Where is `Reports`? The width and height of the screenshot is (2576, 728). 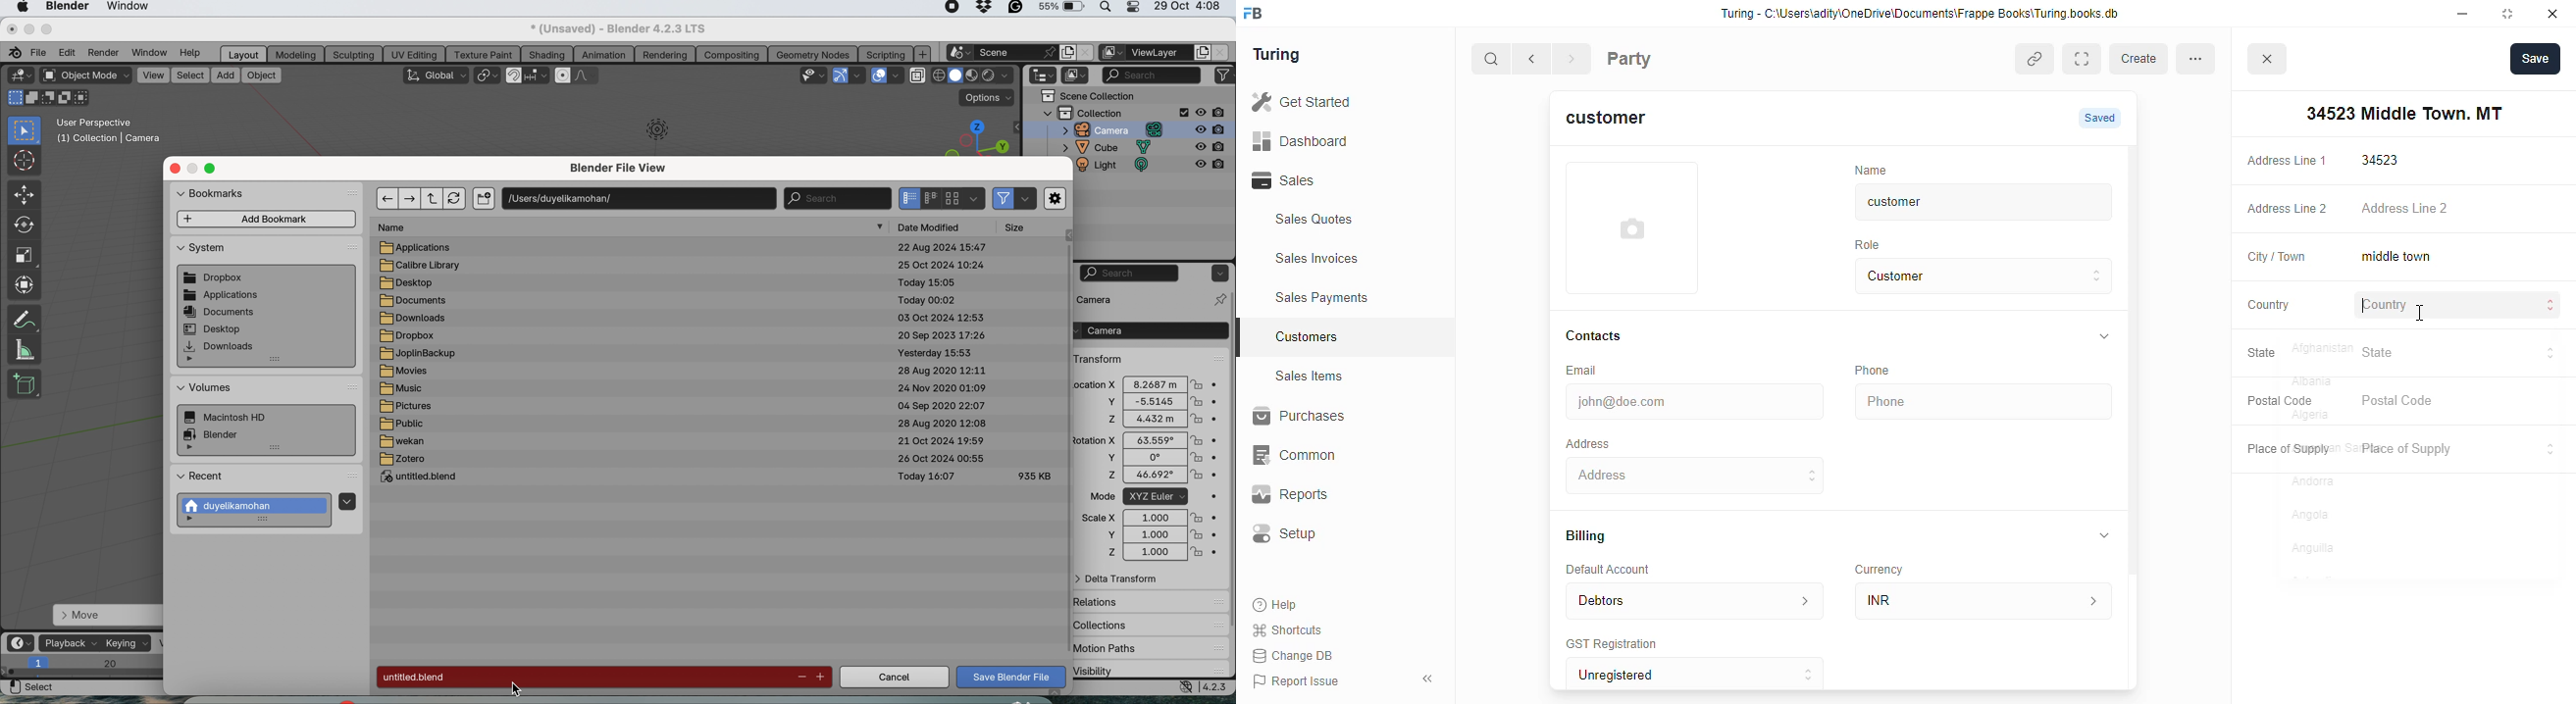 Reports is located at coordinates (1325, 495).